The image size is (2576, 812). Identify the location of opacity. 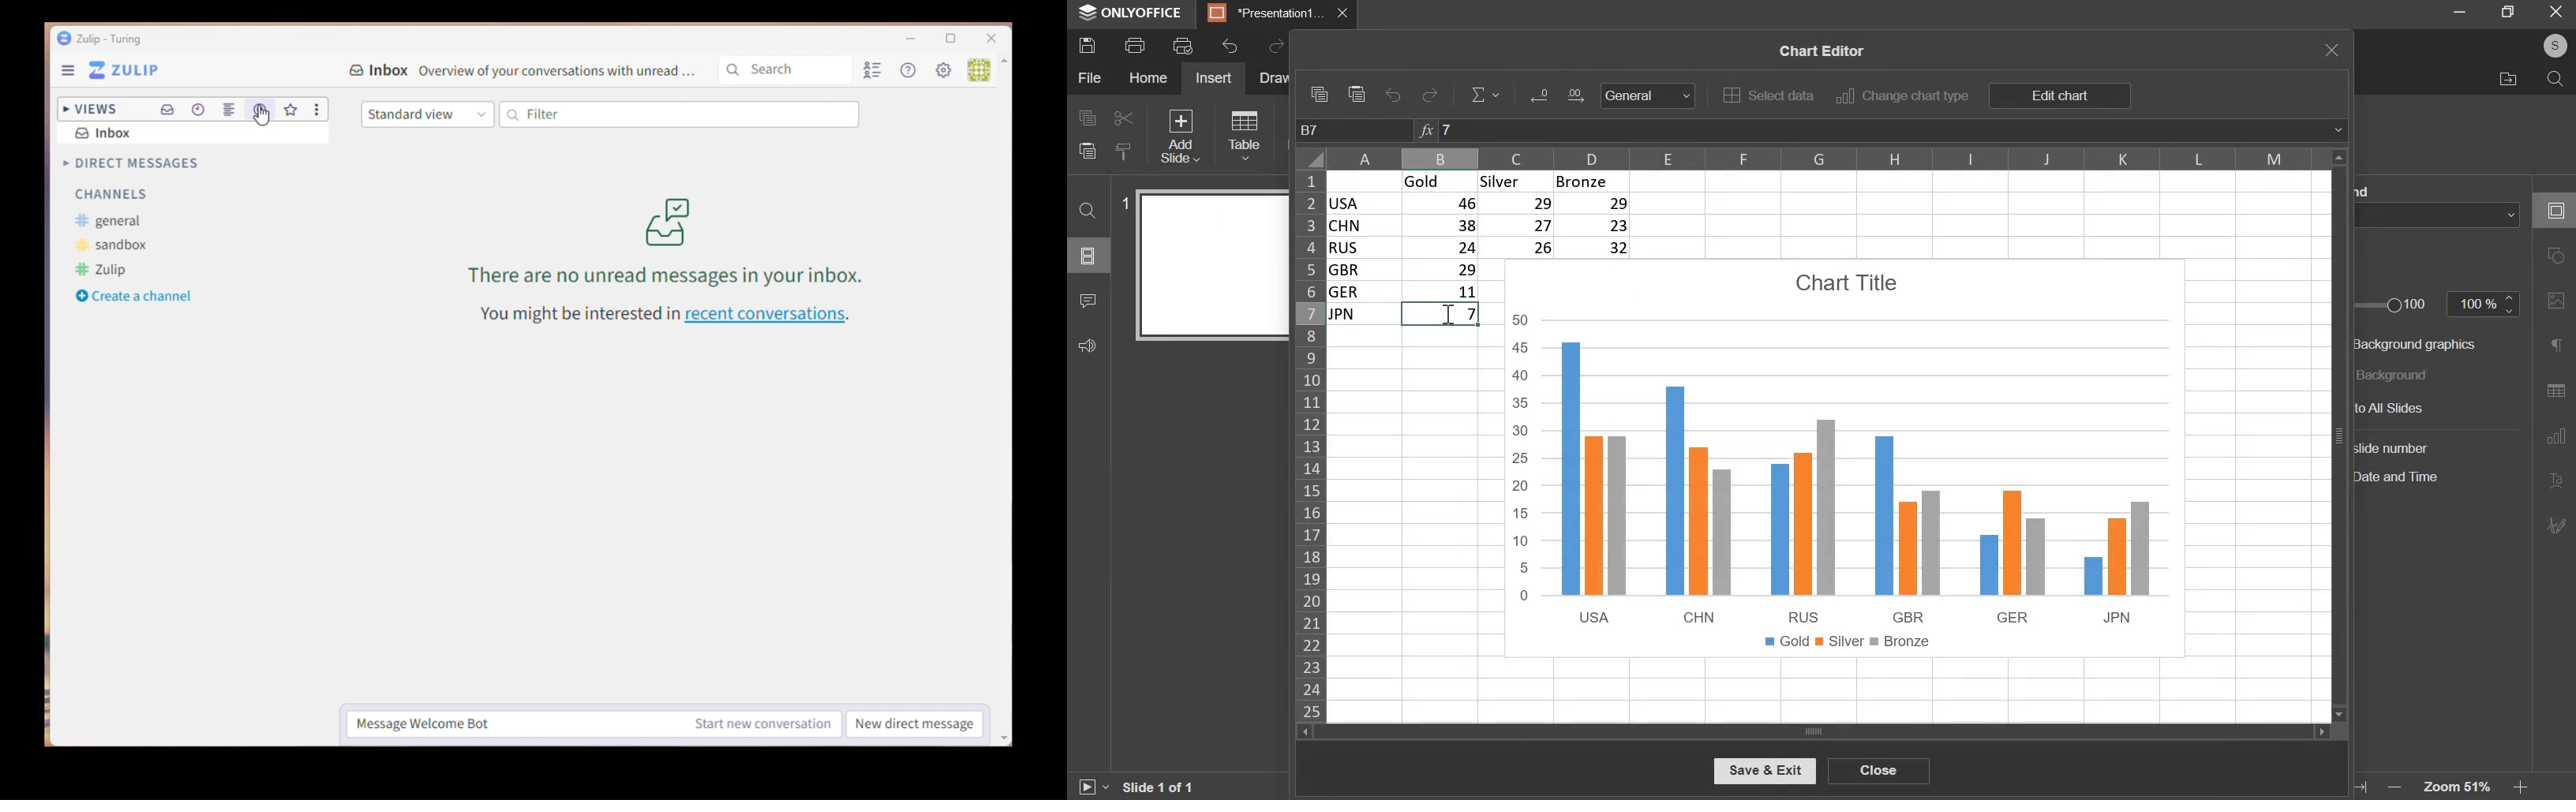
(2484, 304).